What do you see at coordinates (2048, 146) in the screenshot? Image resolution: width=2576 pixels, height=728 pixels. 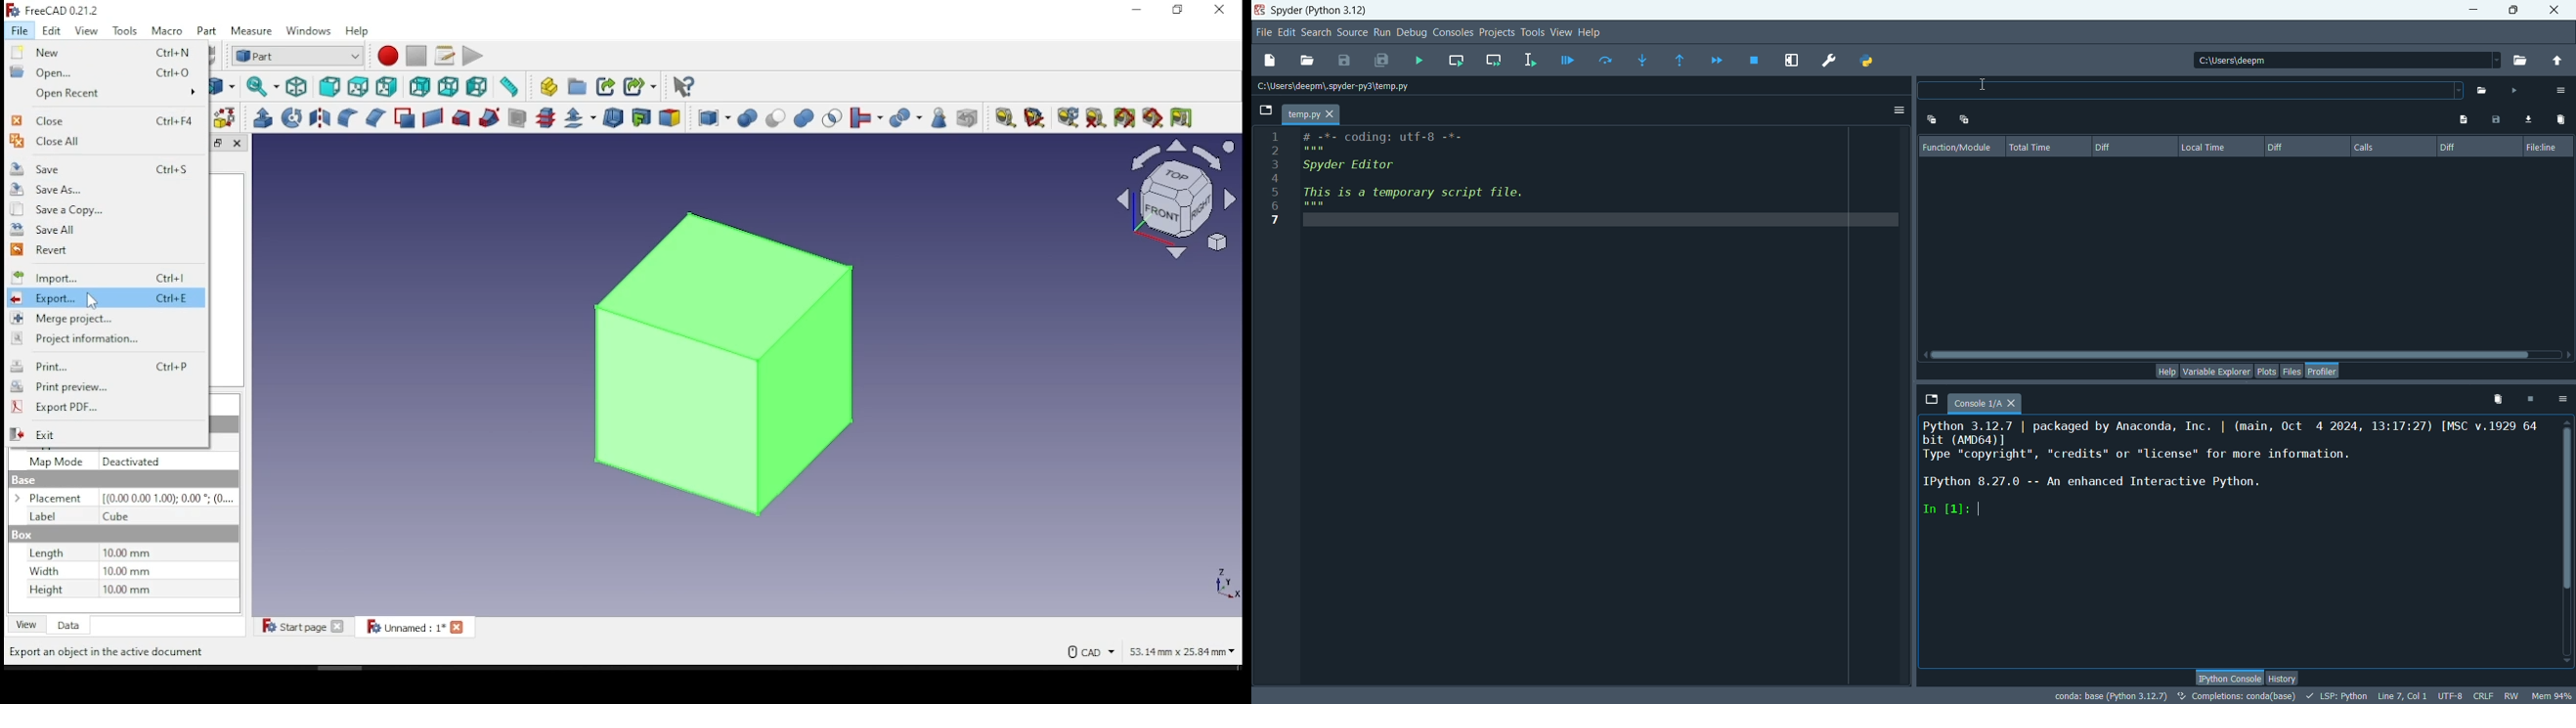 I see `total time` at bounding box center [2048, 146].